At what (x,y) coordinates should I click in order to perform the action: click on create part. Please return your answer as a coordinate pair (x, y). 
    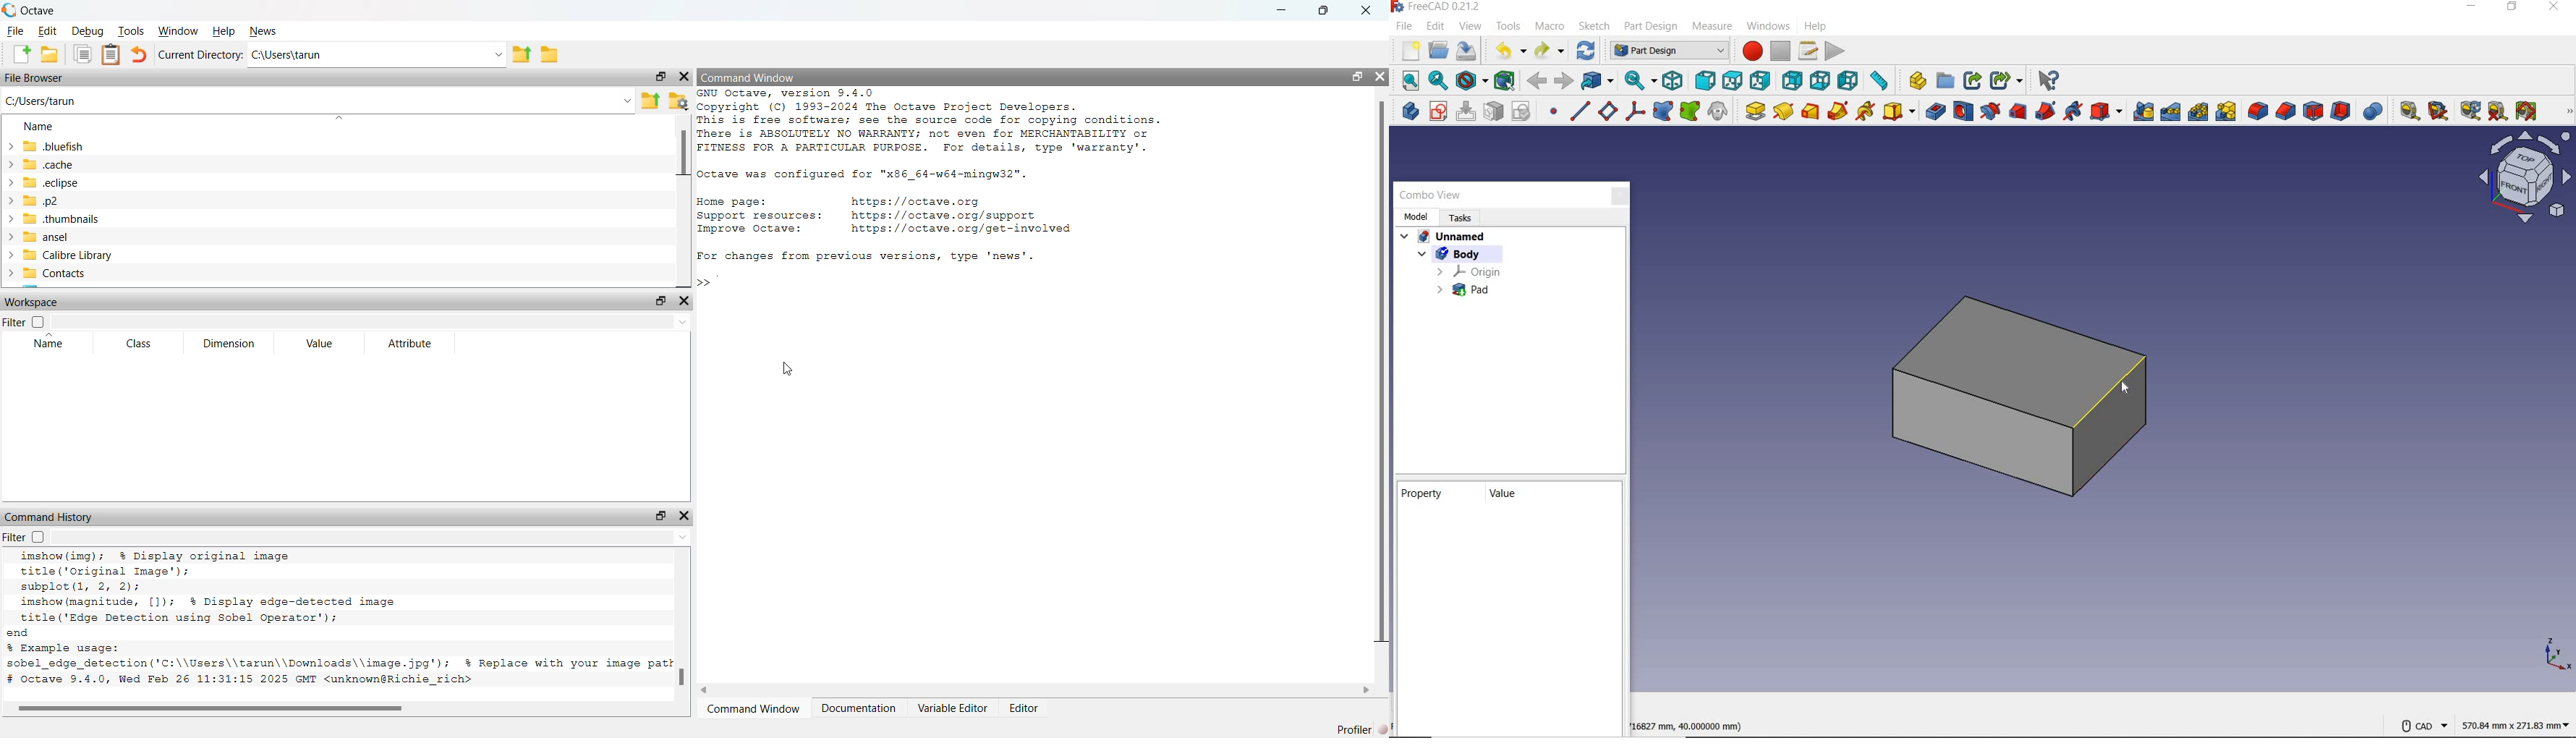
    Looking at the image, I should click on (1915, 82).